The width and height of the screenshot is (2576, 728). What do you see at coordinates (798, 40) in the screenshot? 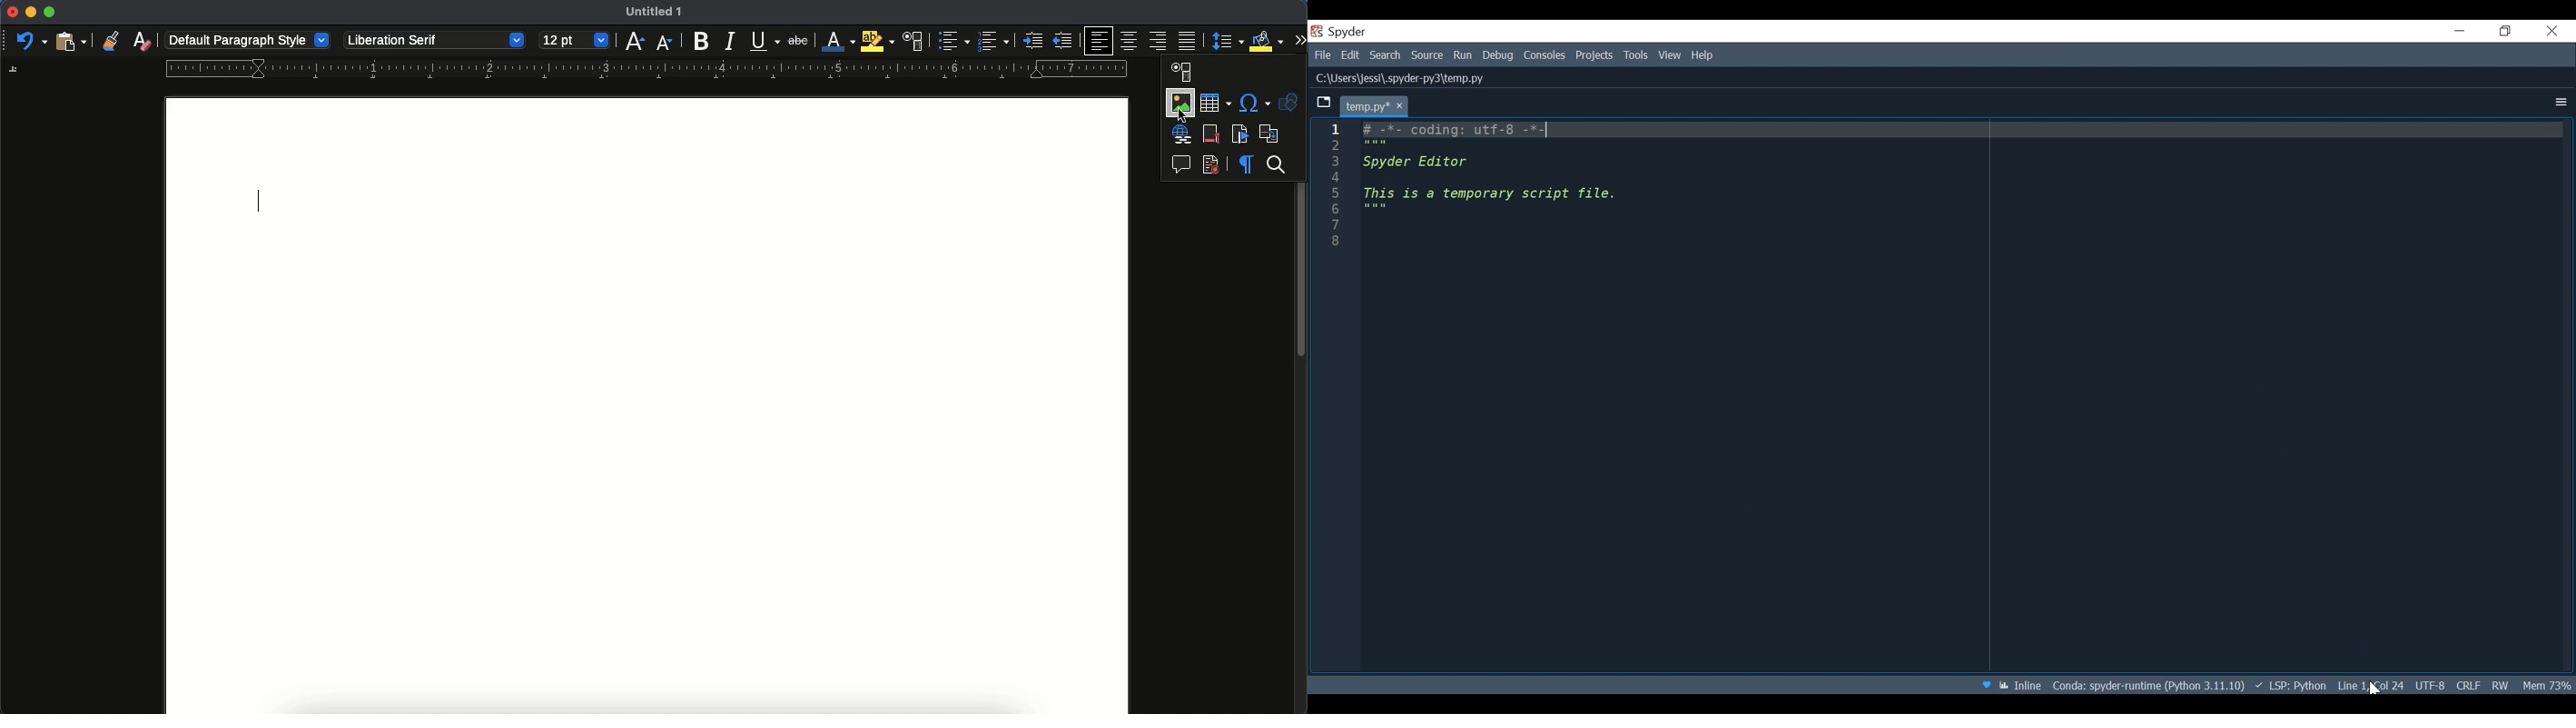
I see `strikethrough` at bounding box center [798, 40].